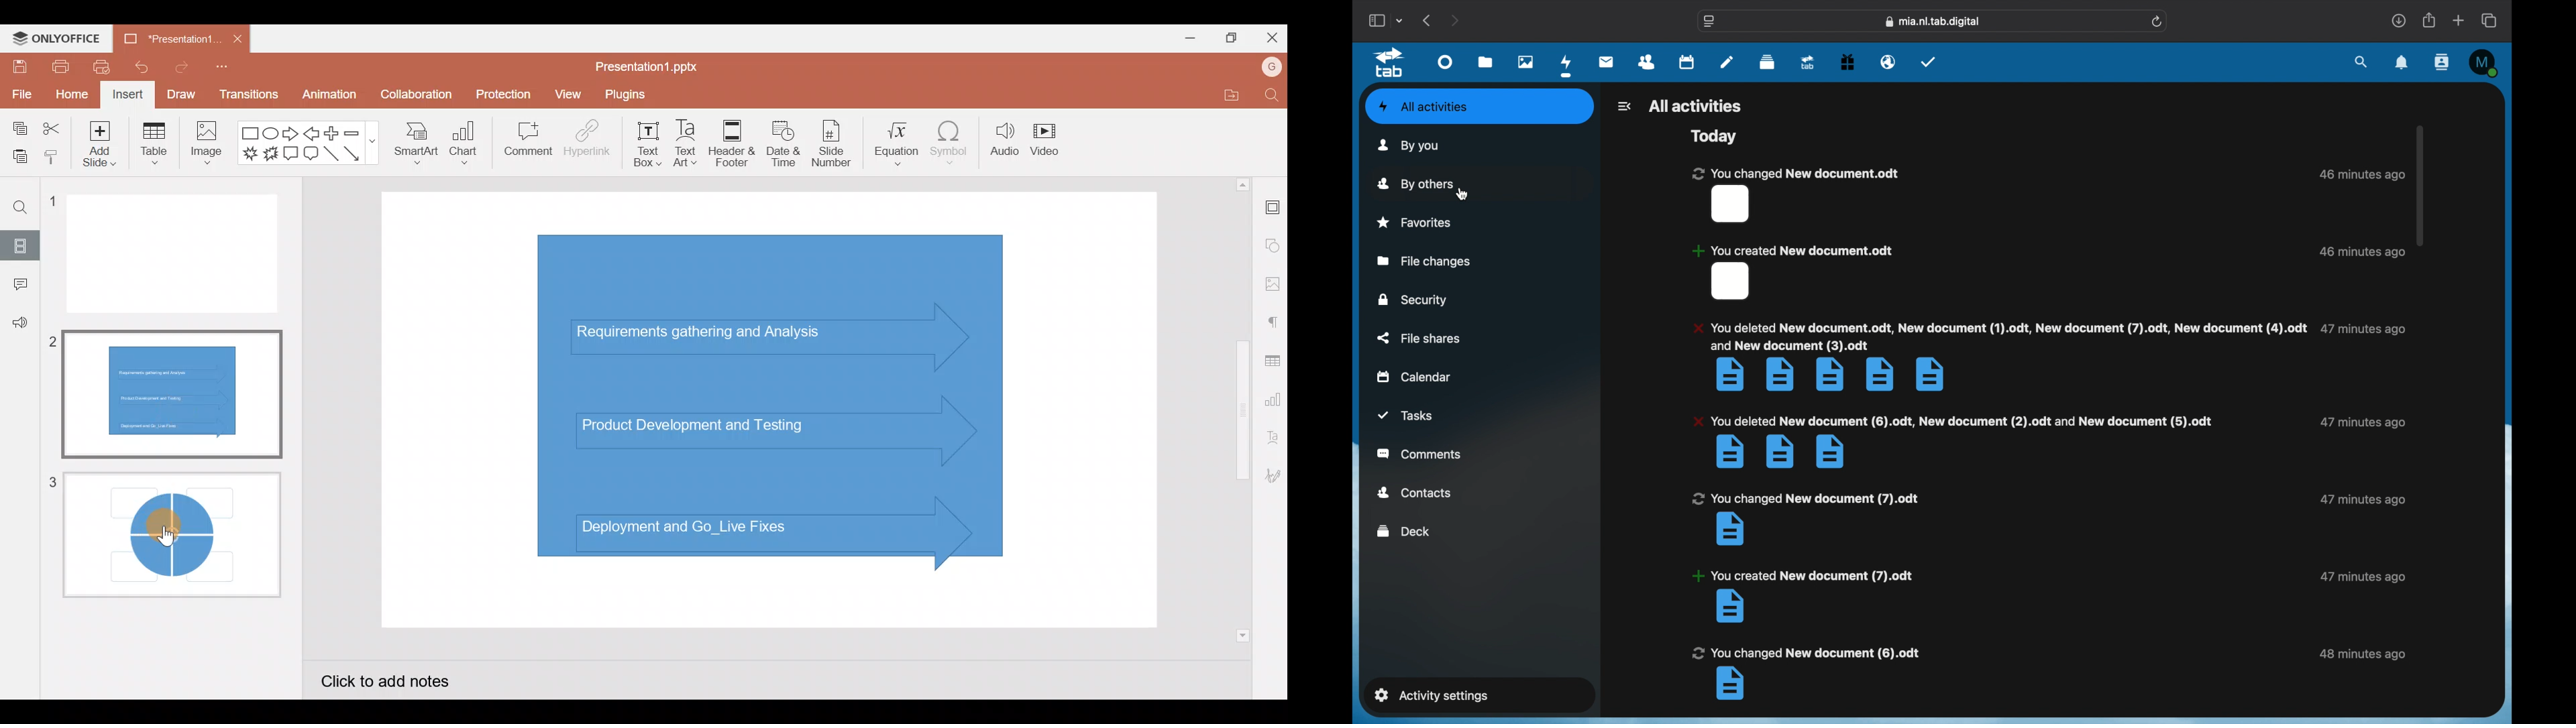 This screenshot has width=2576, height=728. I want to click on Rounded Rectangular callout, so click(311, 156).